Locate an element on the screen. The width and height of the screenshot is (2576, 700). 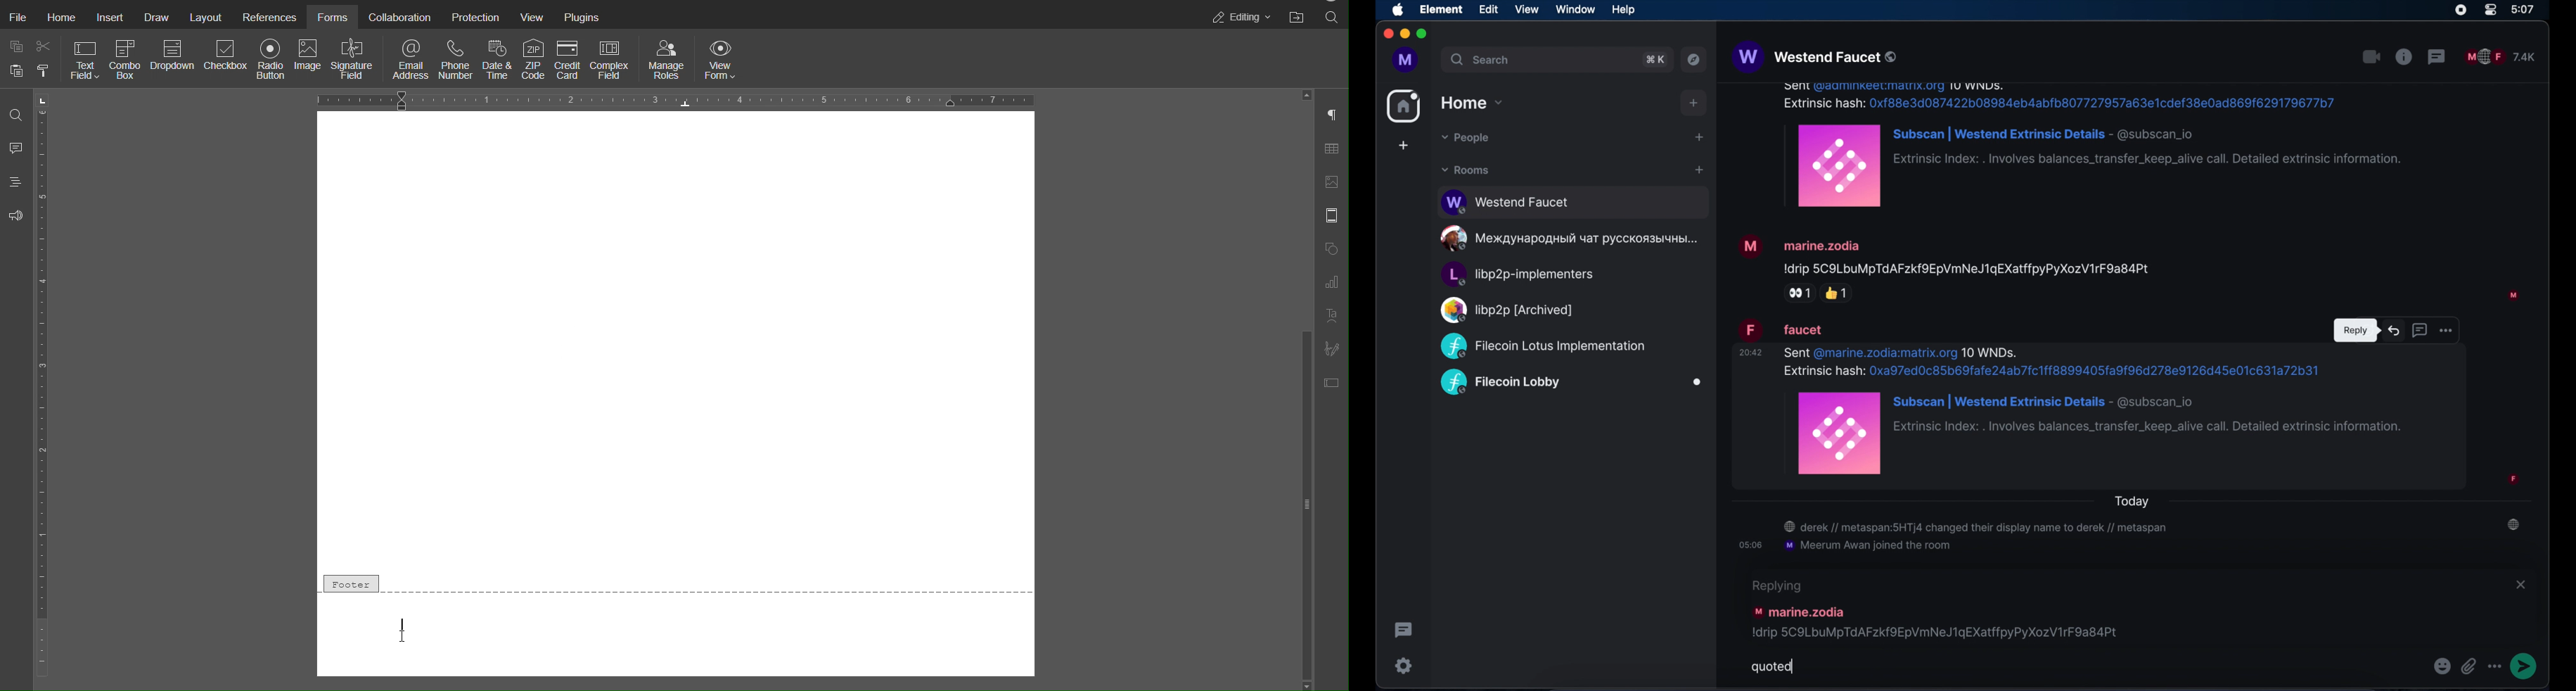
Radio Button is located at coordinates (271, 61).